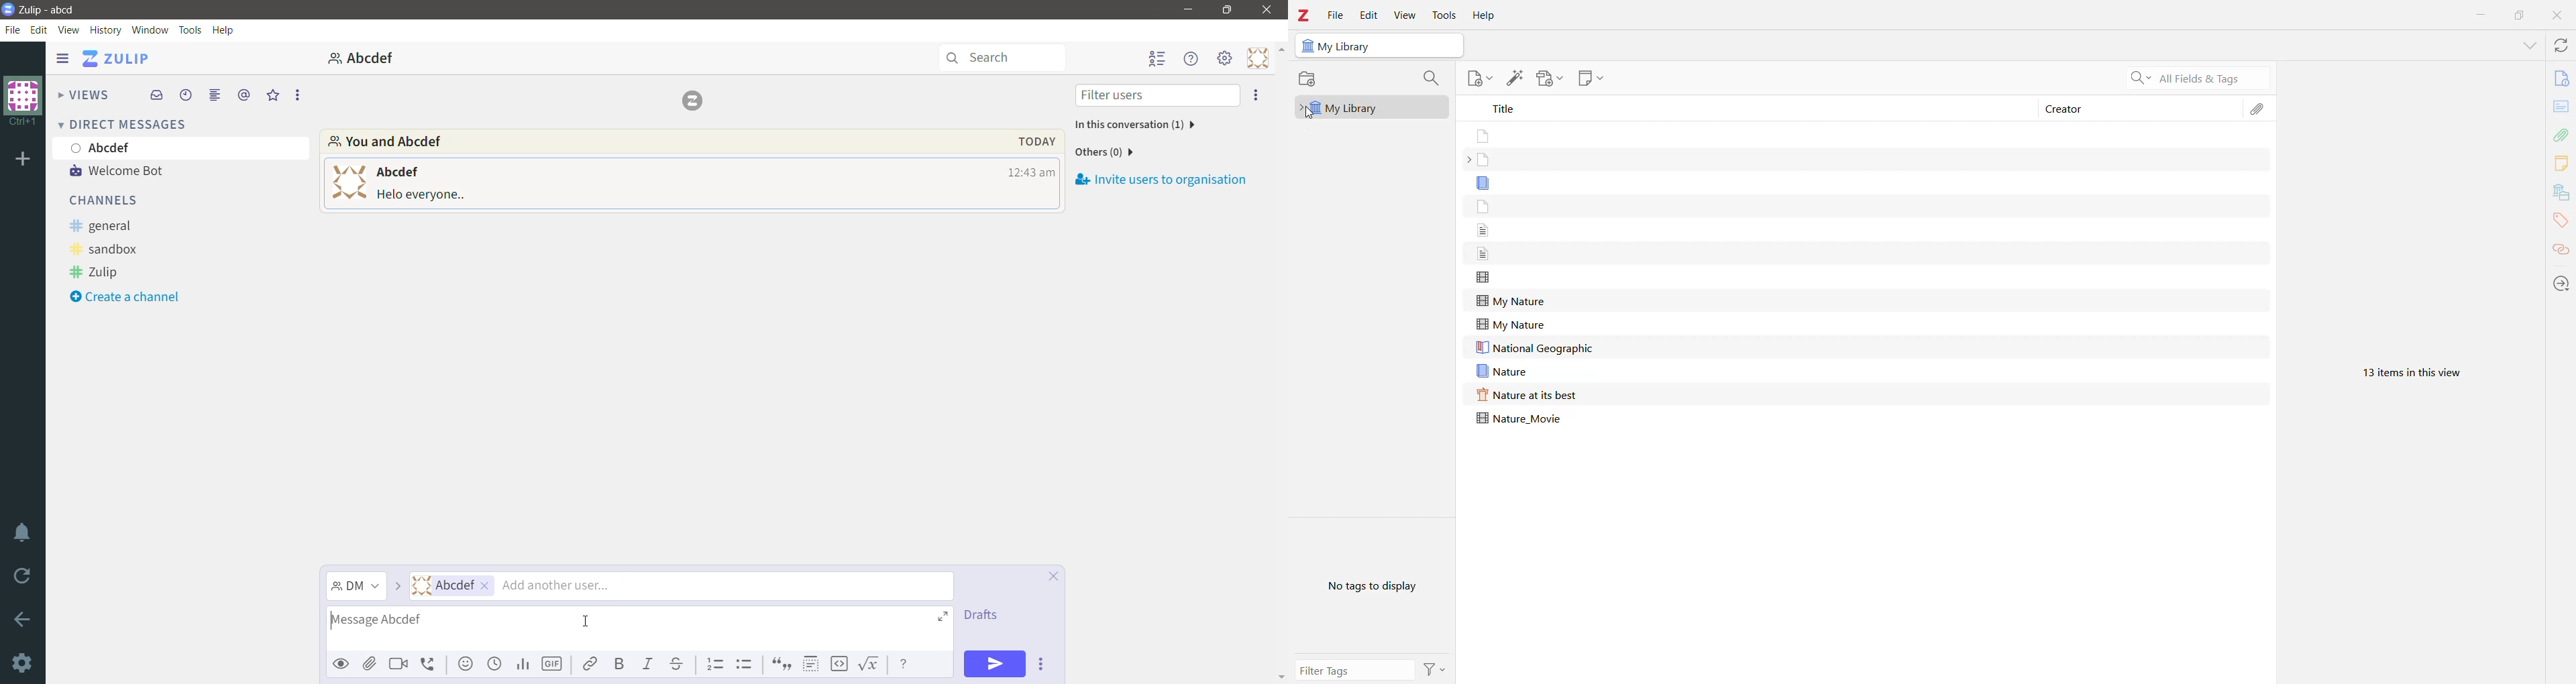 This screenshot has height=700, width=2576. I want to click on Show/Hide left sidebar, so click(62, 58).